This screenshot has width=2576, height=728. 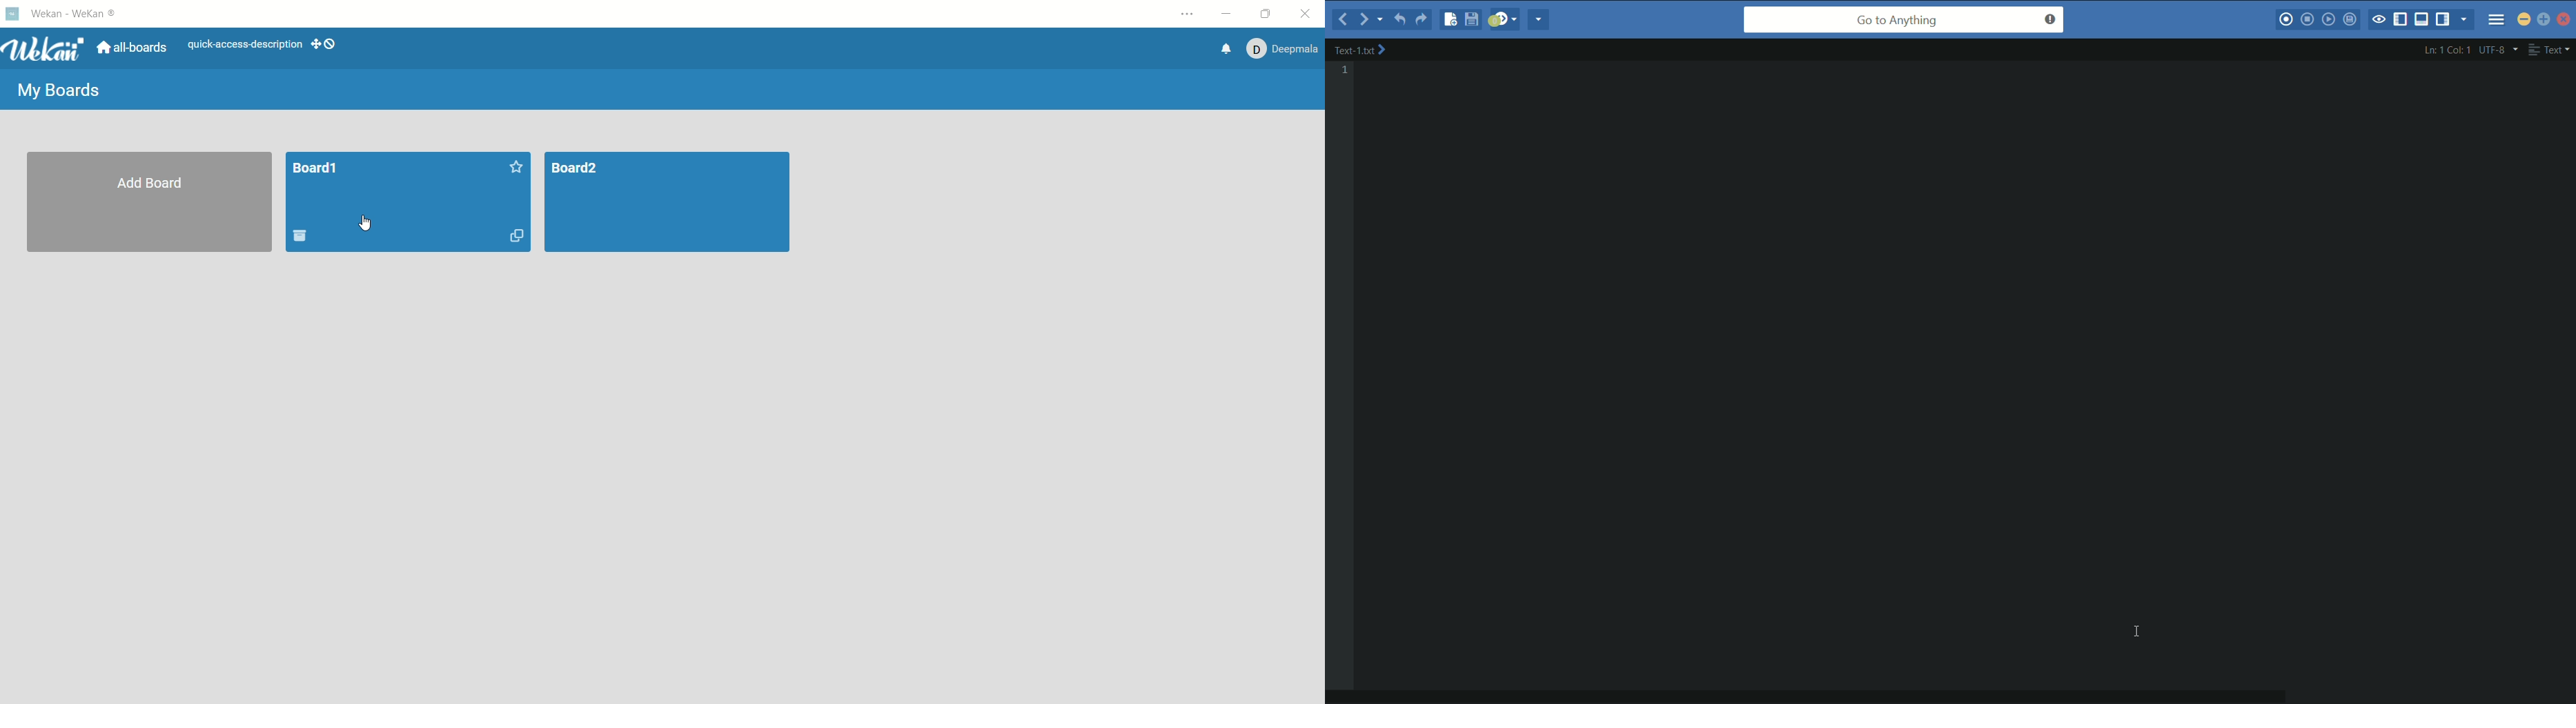 I want to click on close, so click(x=1311, y=13).